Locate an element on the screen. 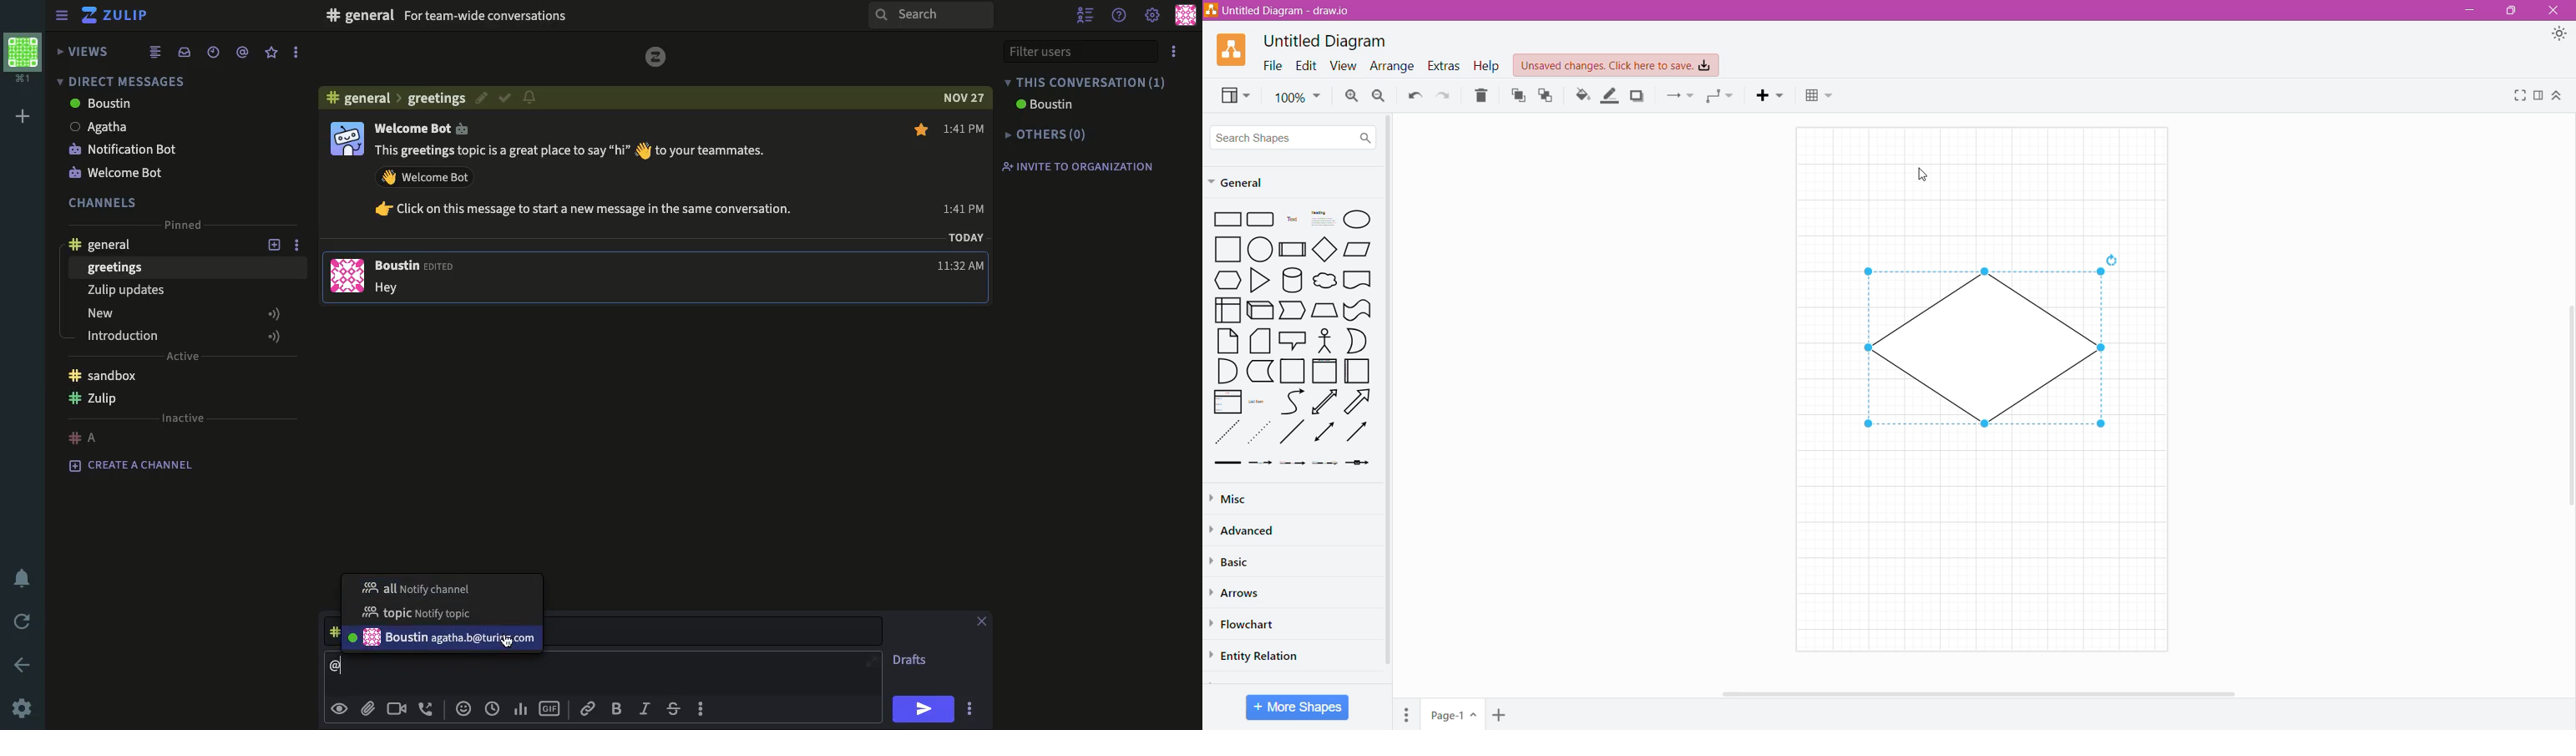 The image size is (2576, 756). Edit is located at coordinates (1303, 65).